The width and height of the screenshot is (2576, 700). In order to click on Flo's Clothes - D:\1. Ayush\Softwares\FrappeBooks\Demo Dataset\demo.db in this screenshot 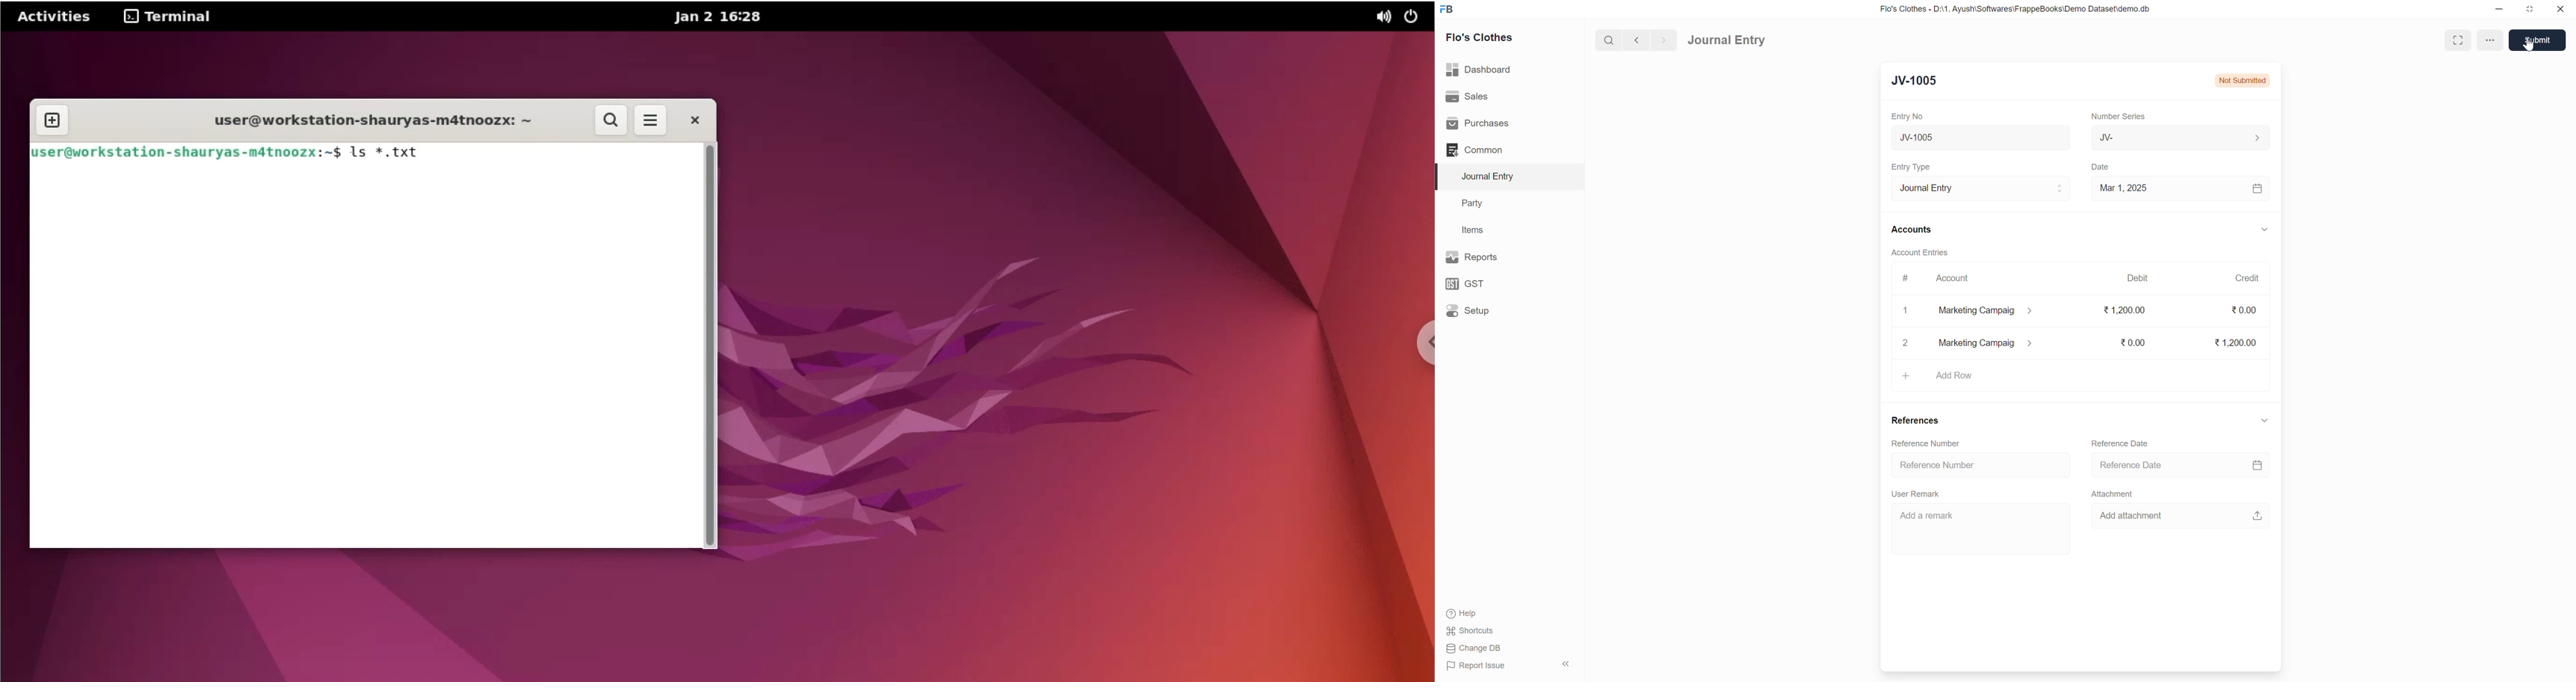, I will do `click(2018, 8)`.